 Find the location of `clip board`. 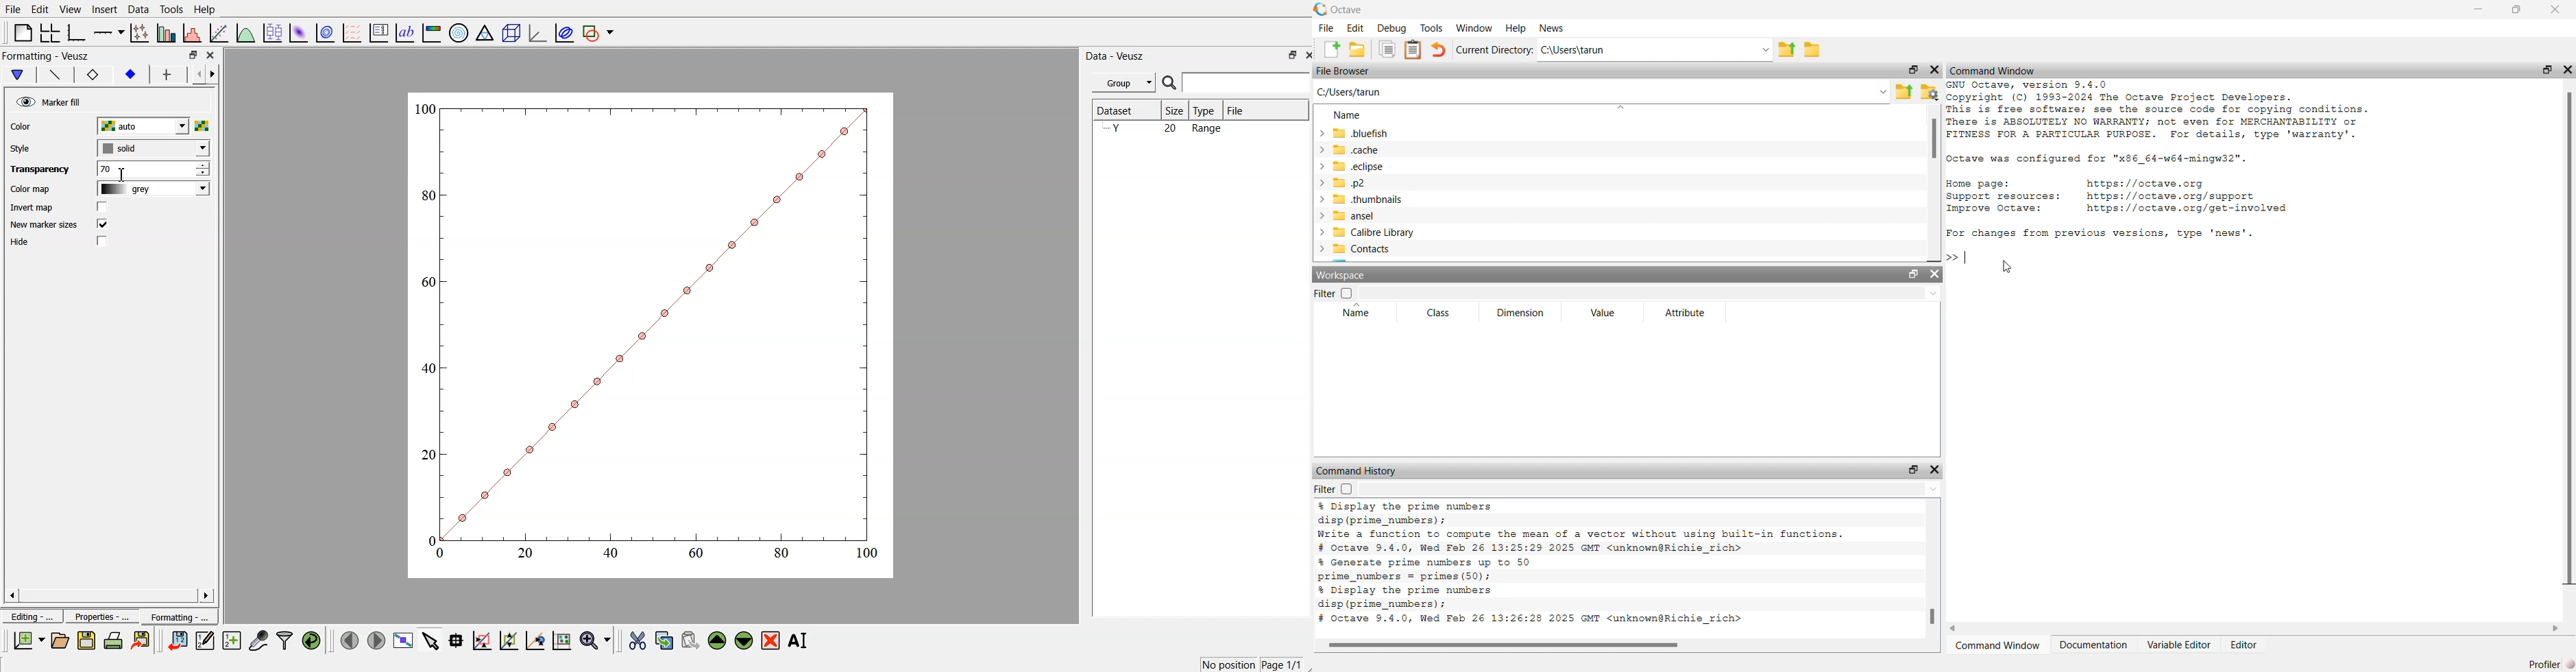

clip board is located at coordinates (1413, 49).